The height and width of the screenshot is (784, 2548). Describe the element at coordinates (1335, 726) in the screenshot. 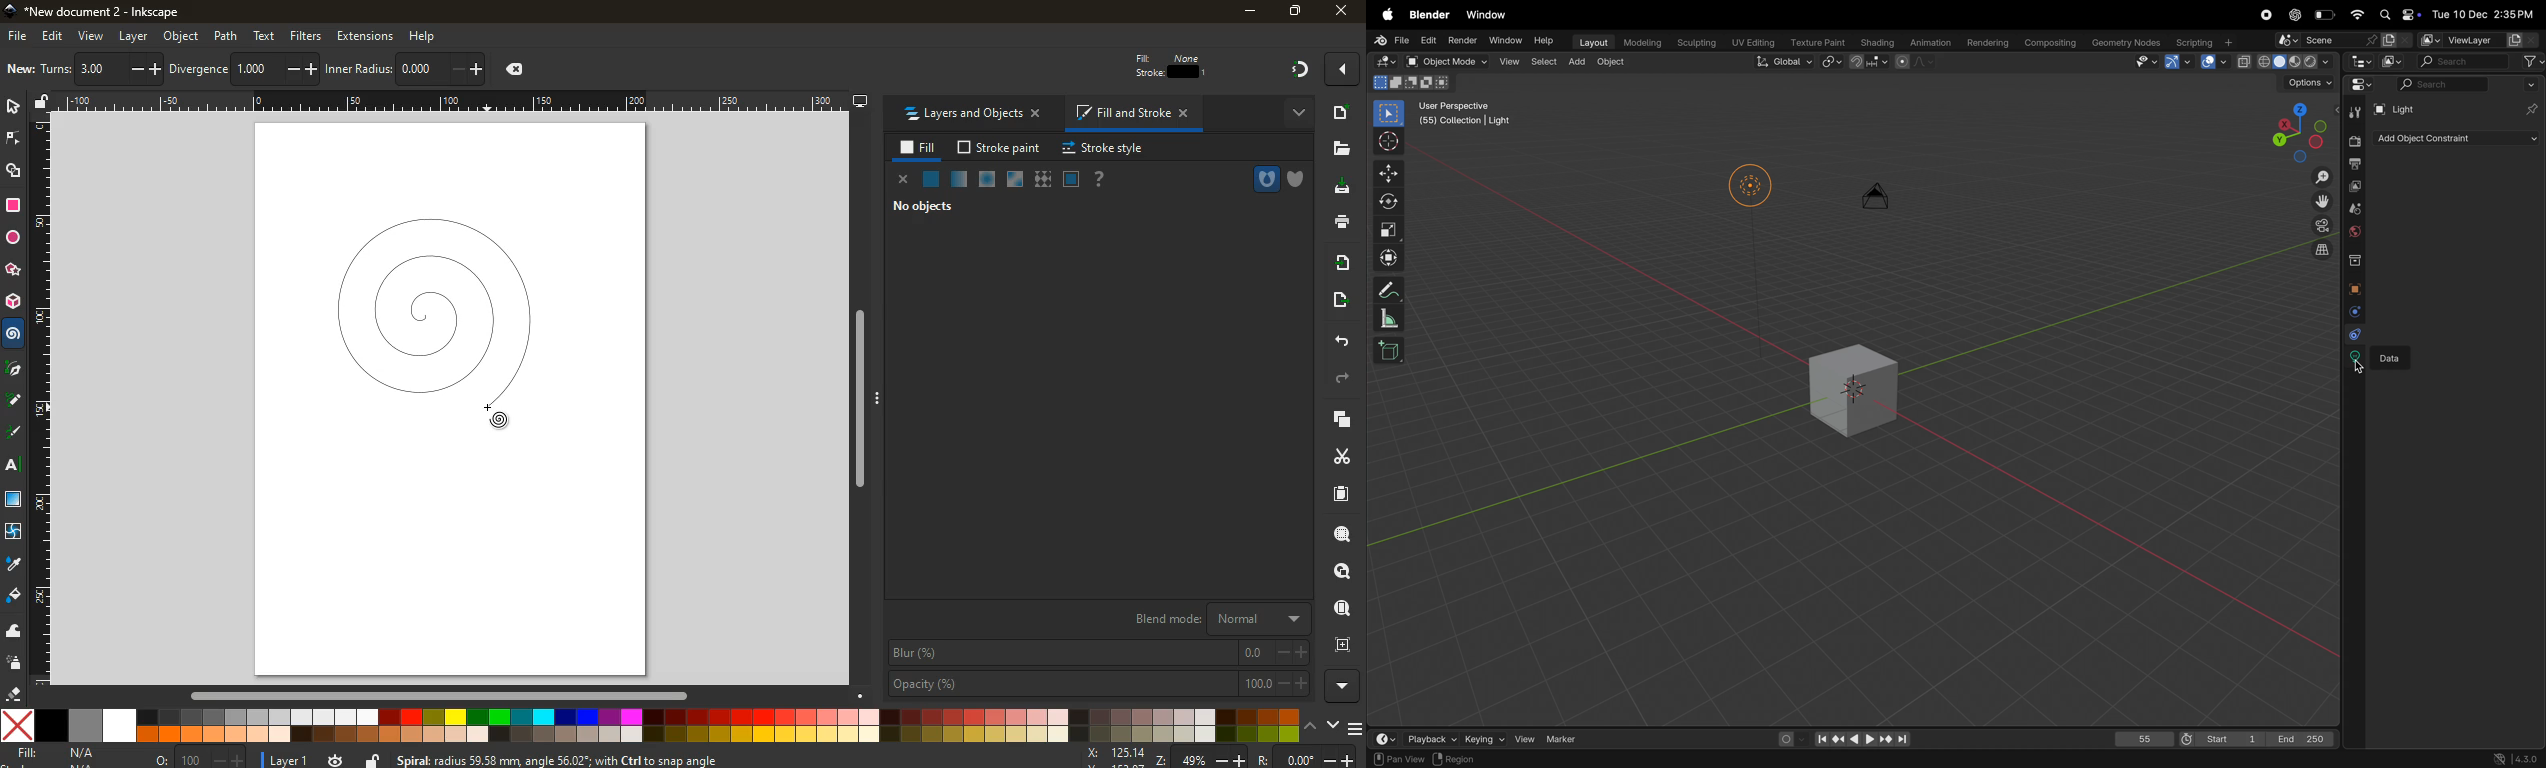

I see `down` at that location.